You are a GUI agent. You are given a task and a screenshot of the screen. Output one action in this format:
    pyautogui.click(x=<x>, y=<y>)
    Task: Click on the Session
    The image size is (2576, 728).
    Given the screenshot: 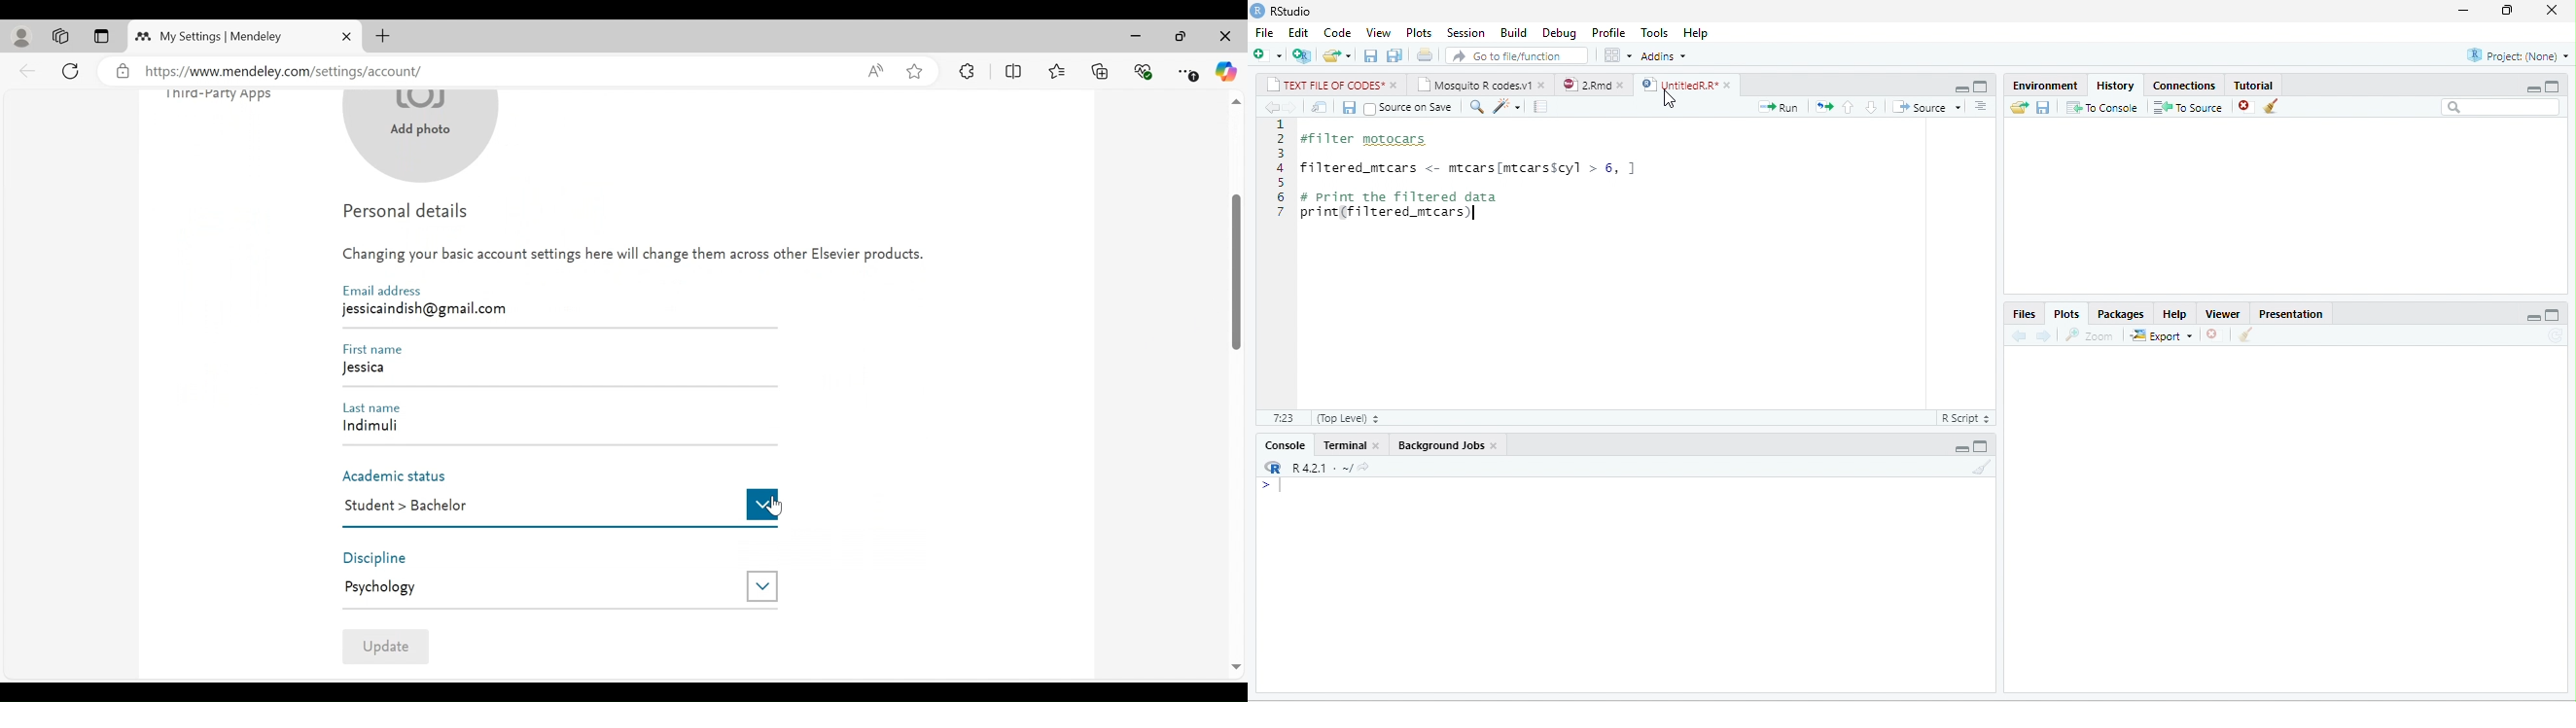 What is the action you would take?
    pyautogui.click(x=1466, y=32)
    